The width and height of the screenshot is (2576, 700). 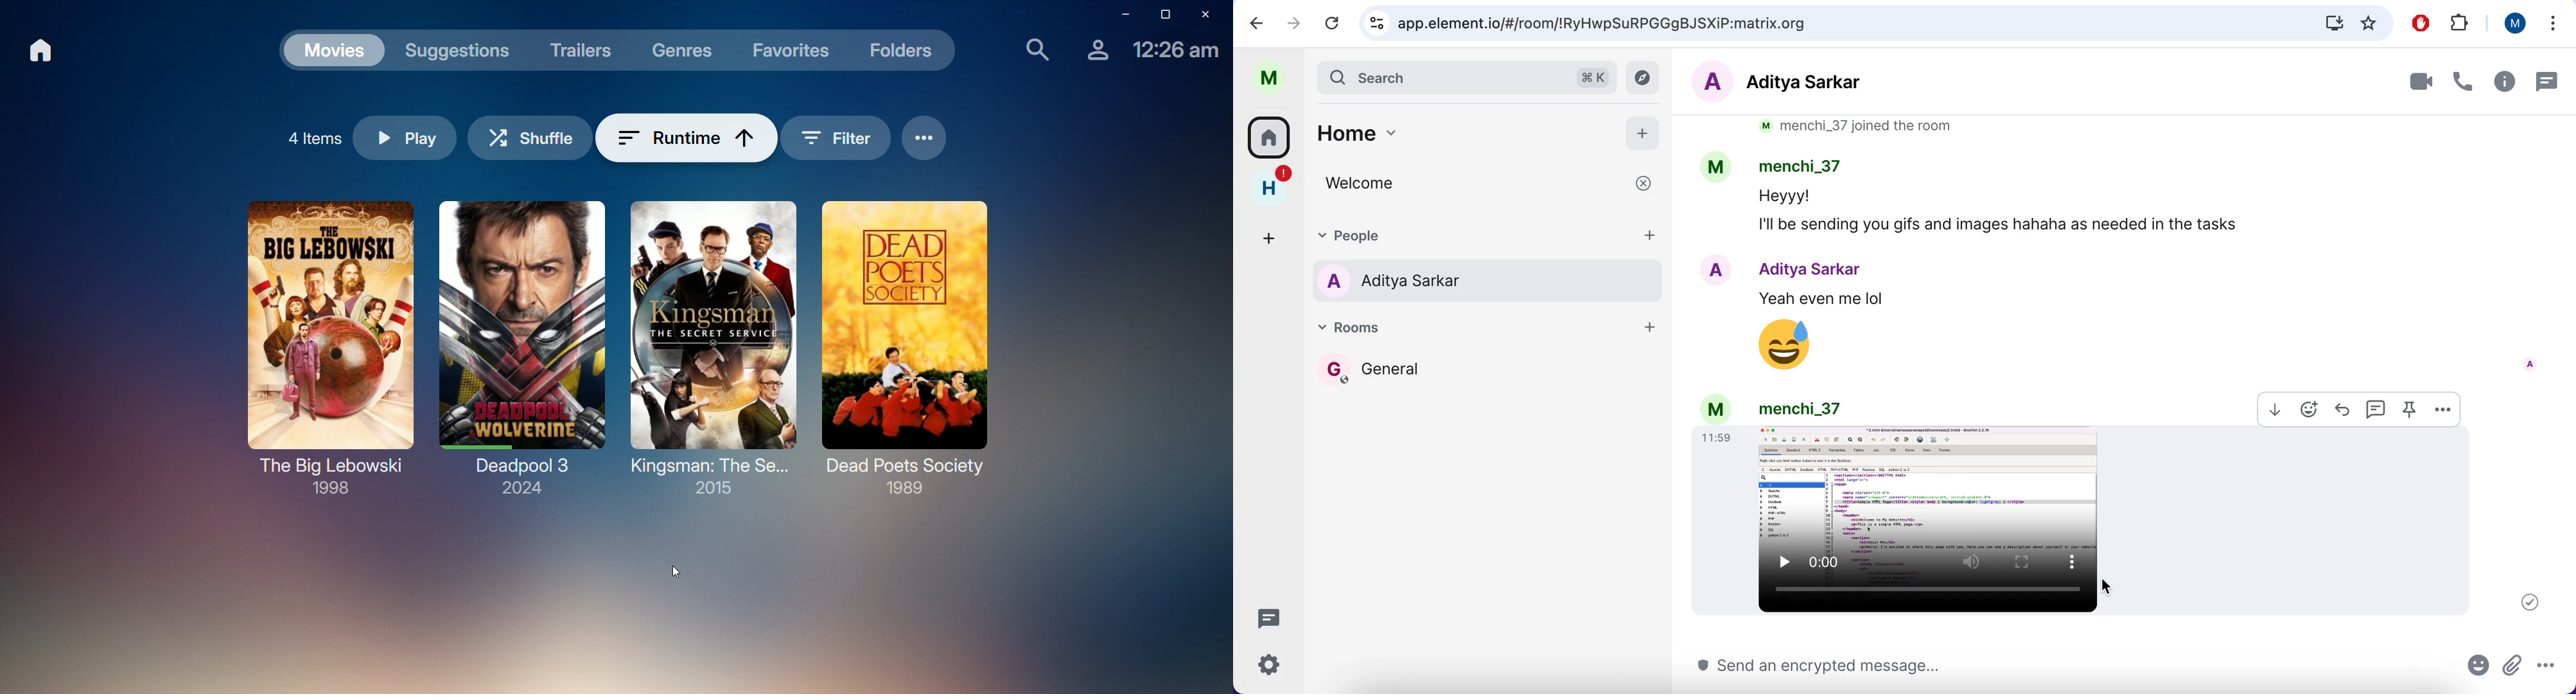 What do you see at coordinates (2035, 669) in the screenshot?
I see `send an encrypted message` at bounding box center [2035, 669].